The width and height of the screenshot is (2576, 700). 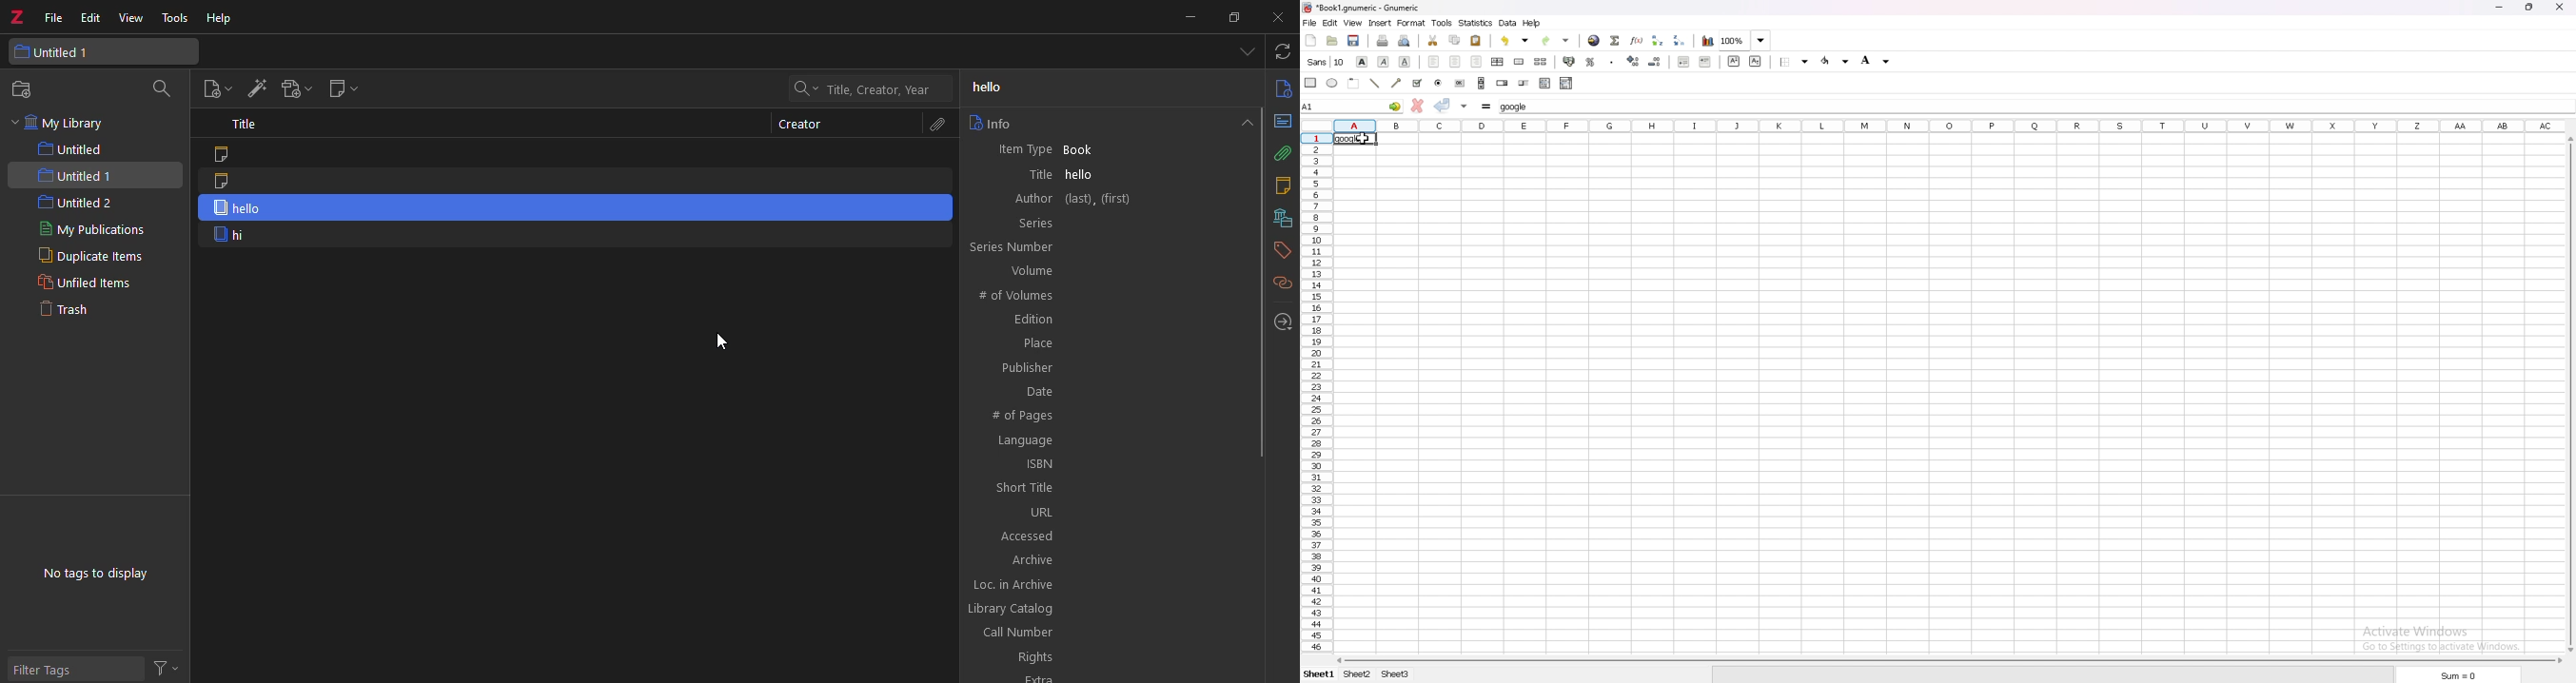 I want to click on sort ascending, so click(x=1658, y=40).